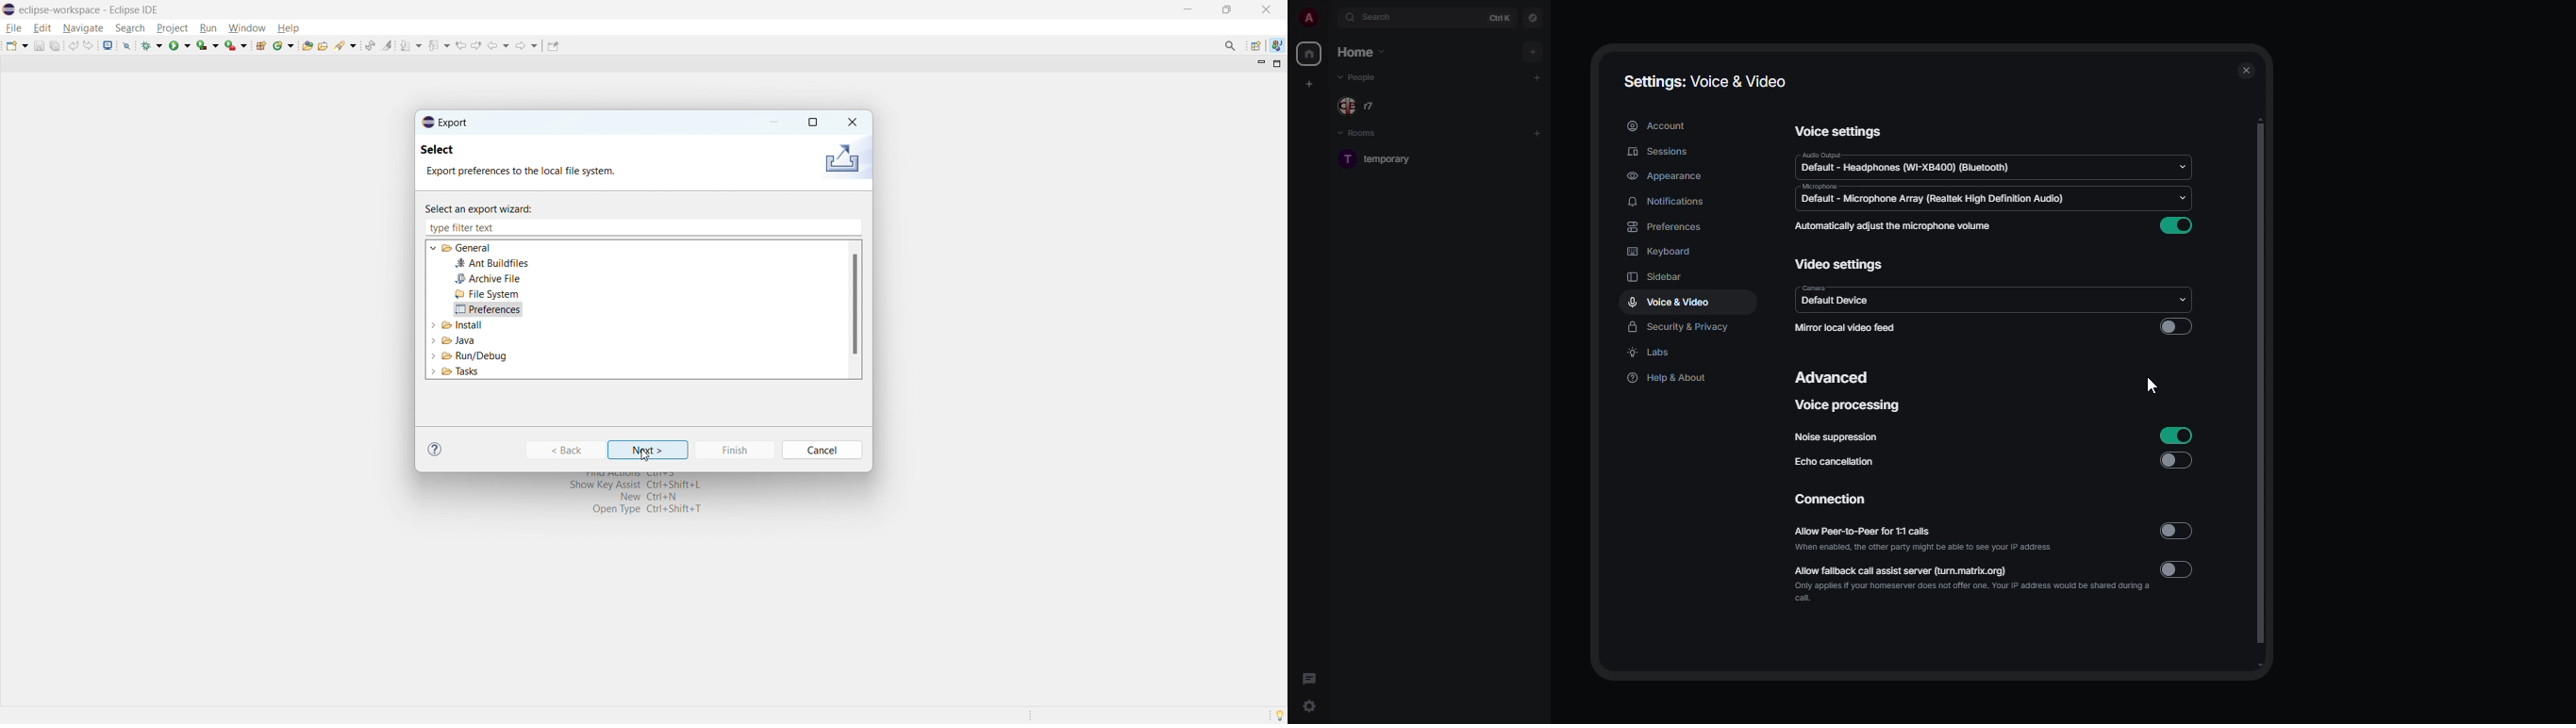  What do you see at coordinates (824, 450) in the screenshot?
I see `cancel` at bounding box center [824, 450].